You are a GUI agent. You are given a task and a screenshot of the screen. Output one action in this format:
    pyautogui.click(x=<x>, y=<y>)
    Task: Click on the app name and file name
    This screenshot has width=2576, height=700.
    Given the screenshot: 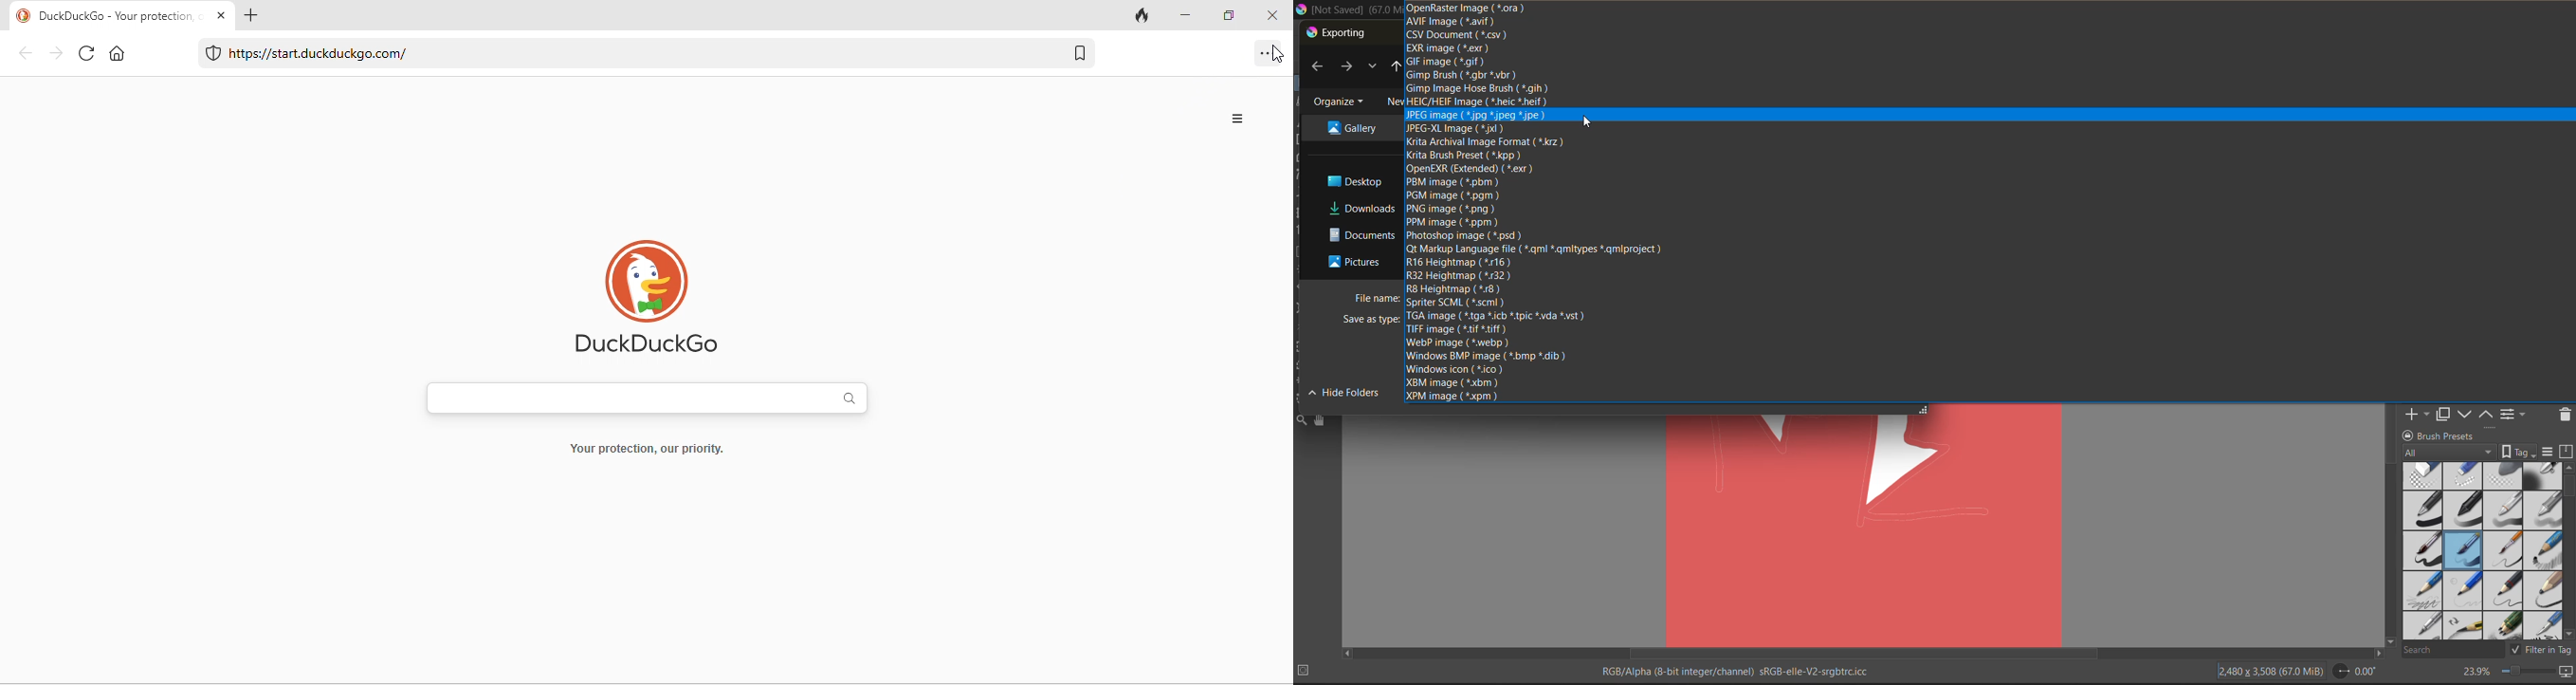 What is the action you would take?
    pyautogui.click(x=1346, y=10)
    